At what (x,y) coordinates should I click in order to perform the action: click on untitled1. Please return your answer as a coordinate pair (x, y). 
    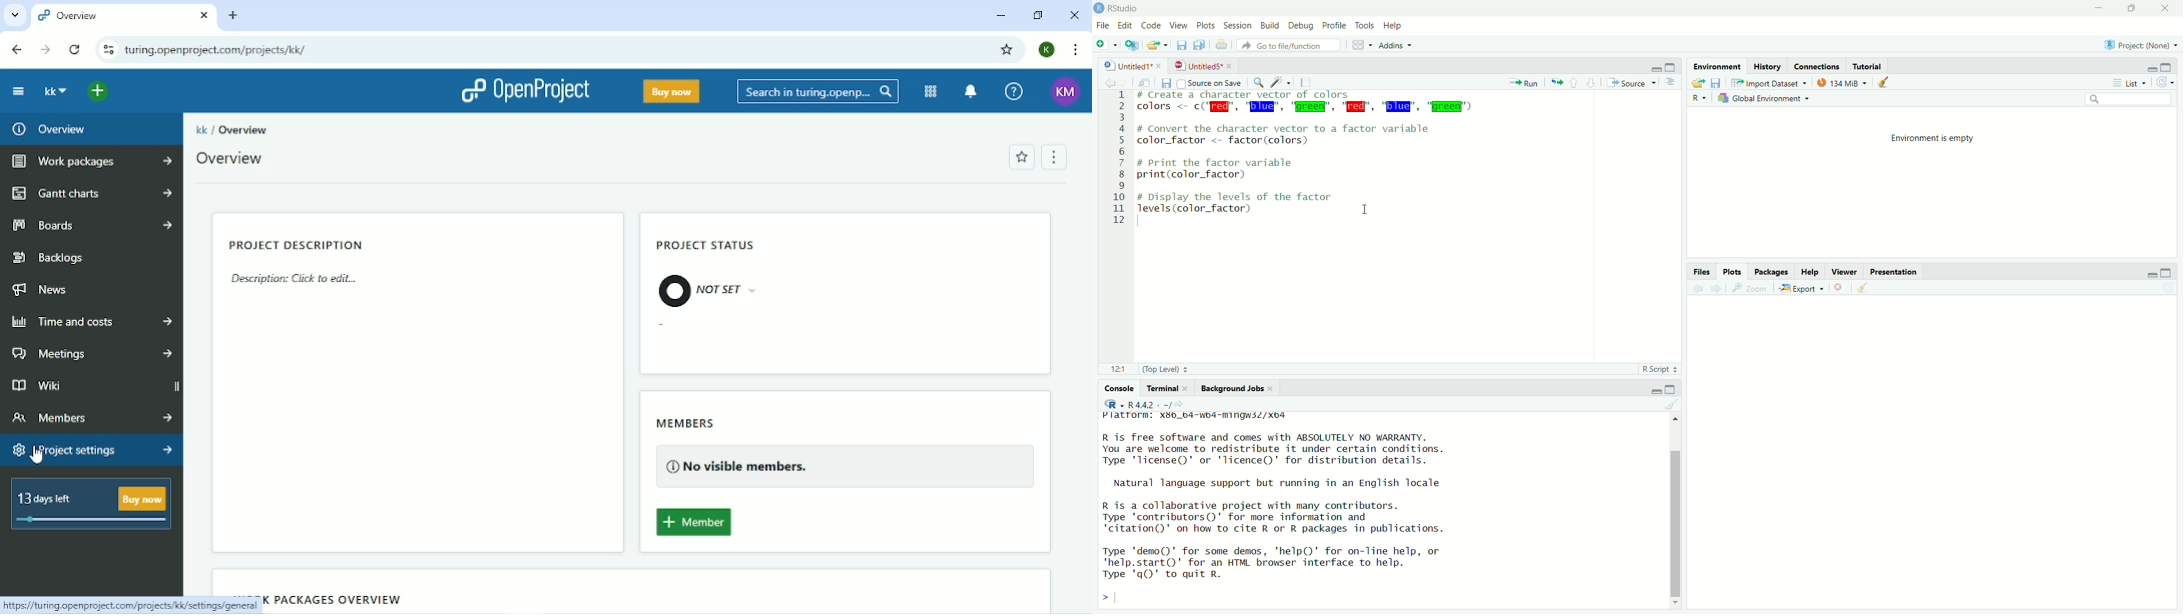
    Looking at the image, I should click on (1122, 66).